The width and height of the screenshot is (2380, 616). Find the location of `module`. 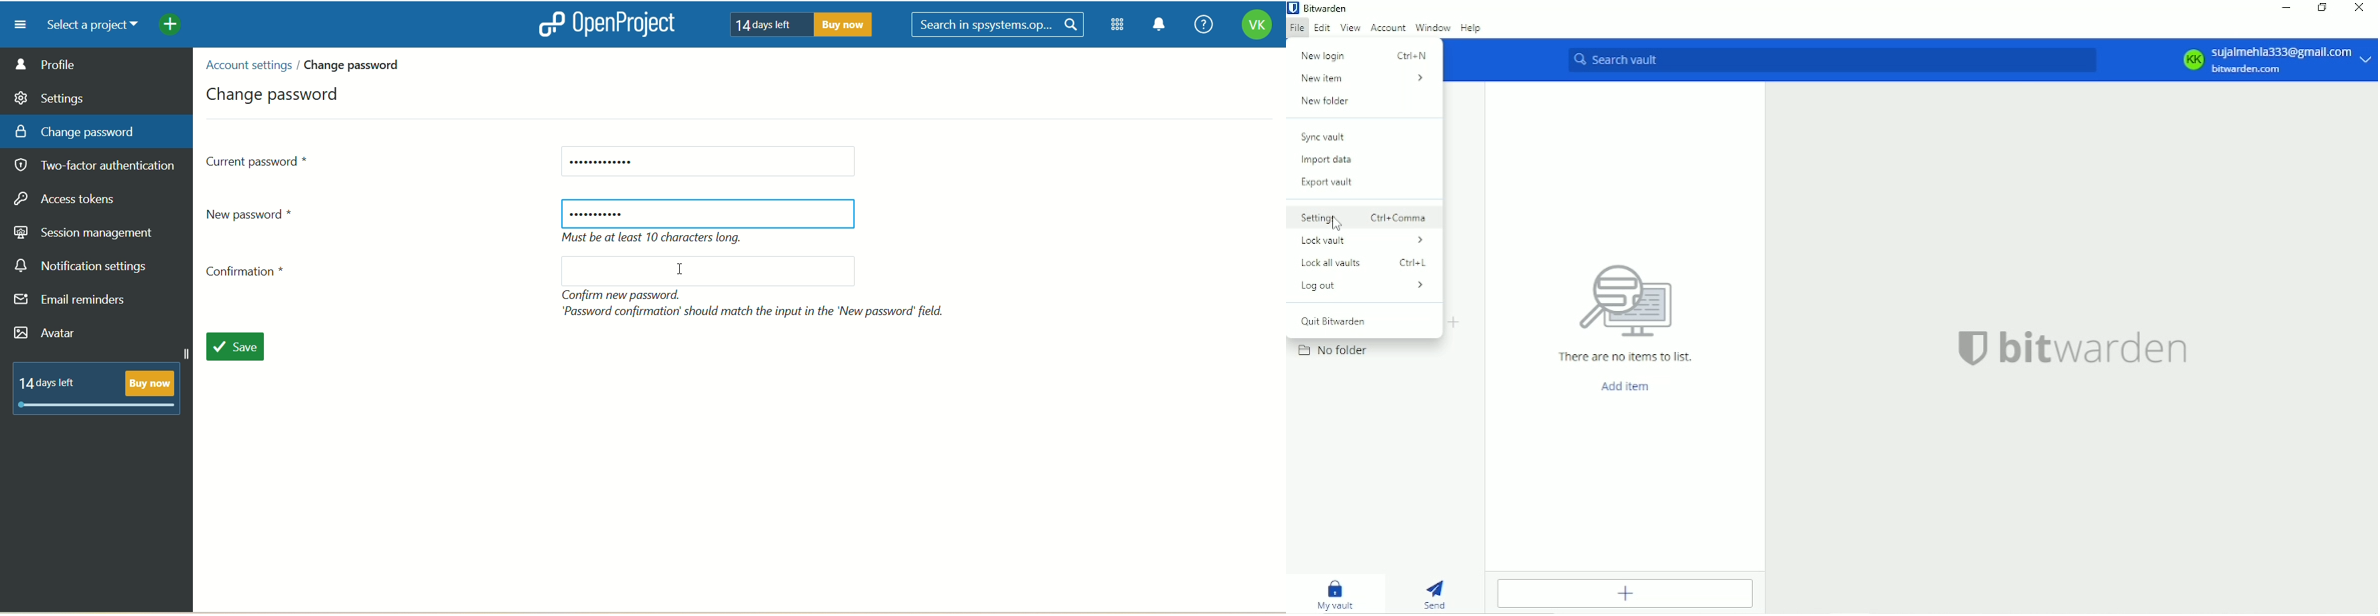

module is located at coordinates (1121, 25).